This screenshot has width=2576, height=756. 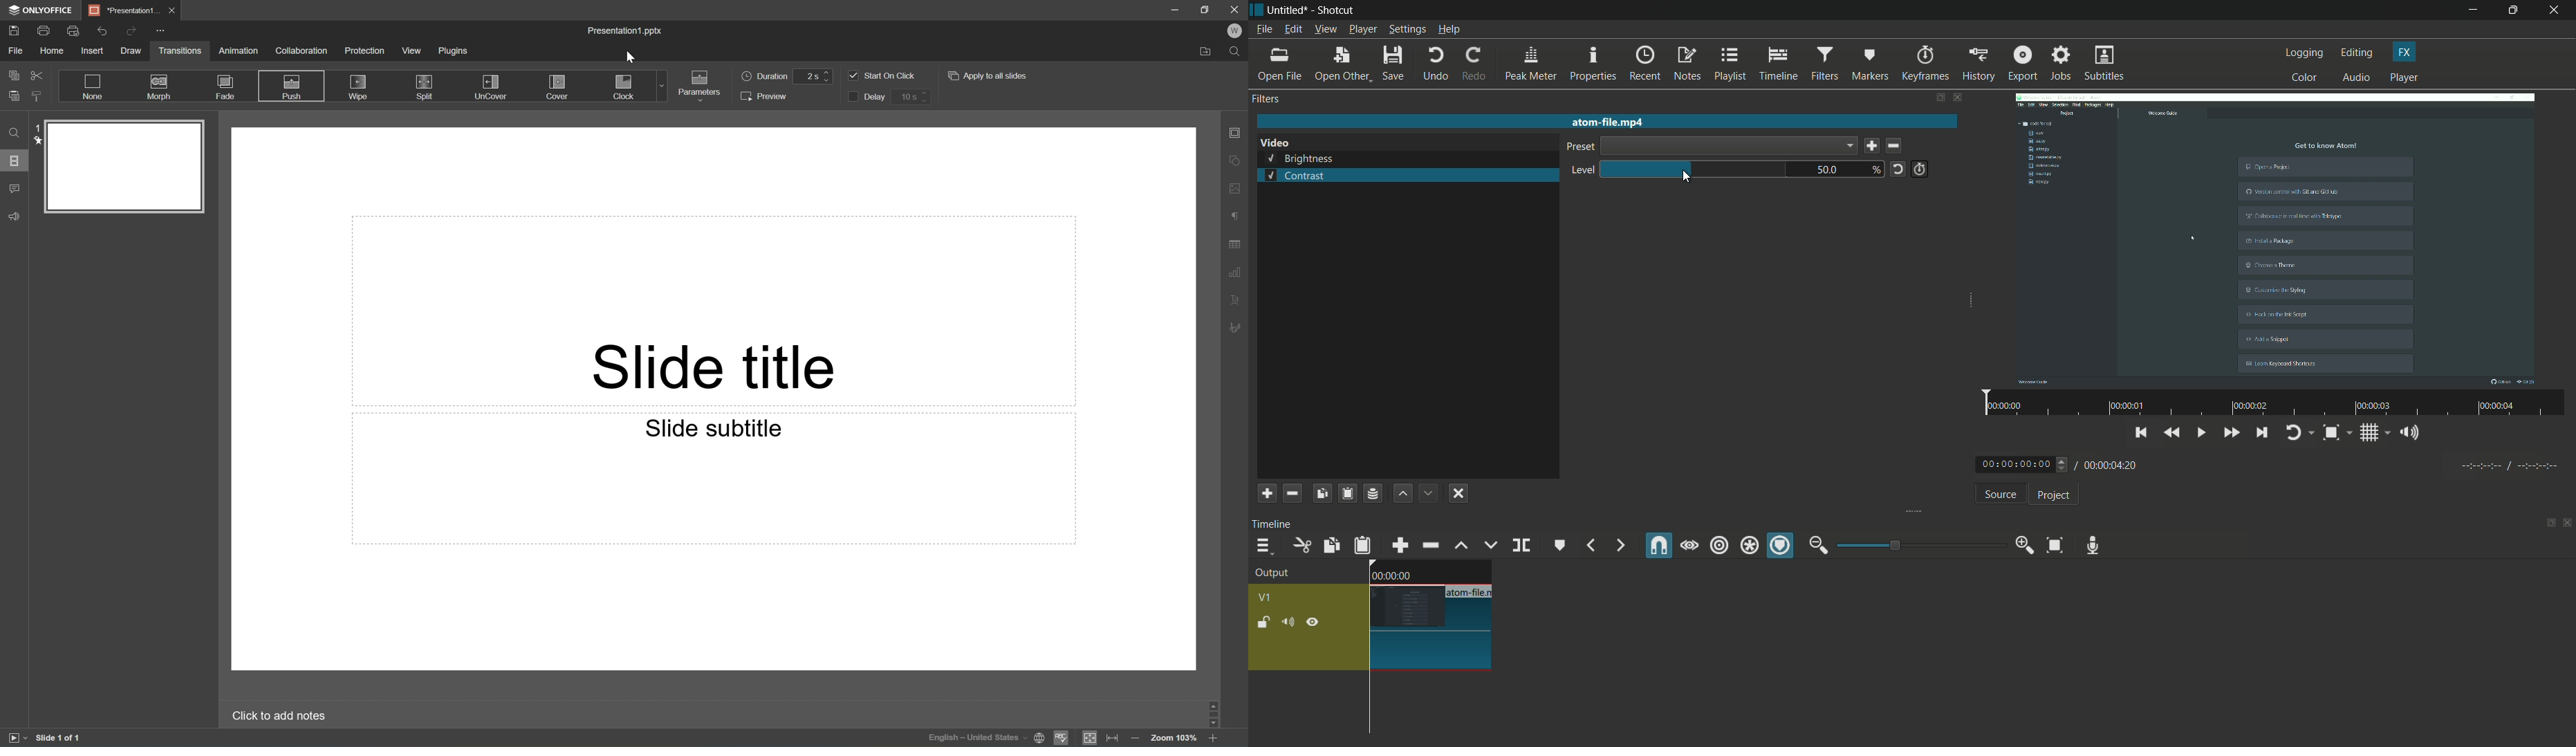 What do you see at coordinates (2357, 53) in the screenshot?
I see `editing` at bounding box center [2357, 53].